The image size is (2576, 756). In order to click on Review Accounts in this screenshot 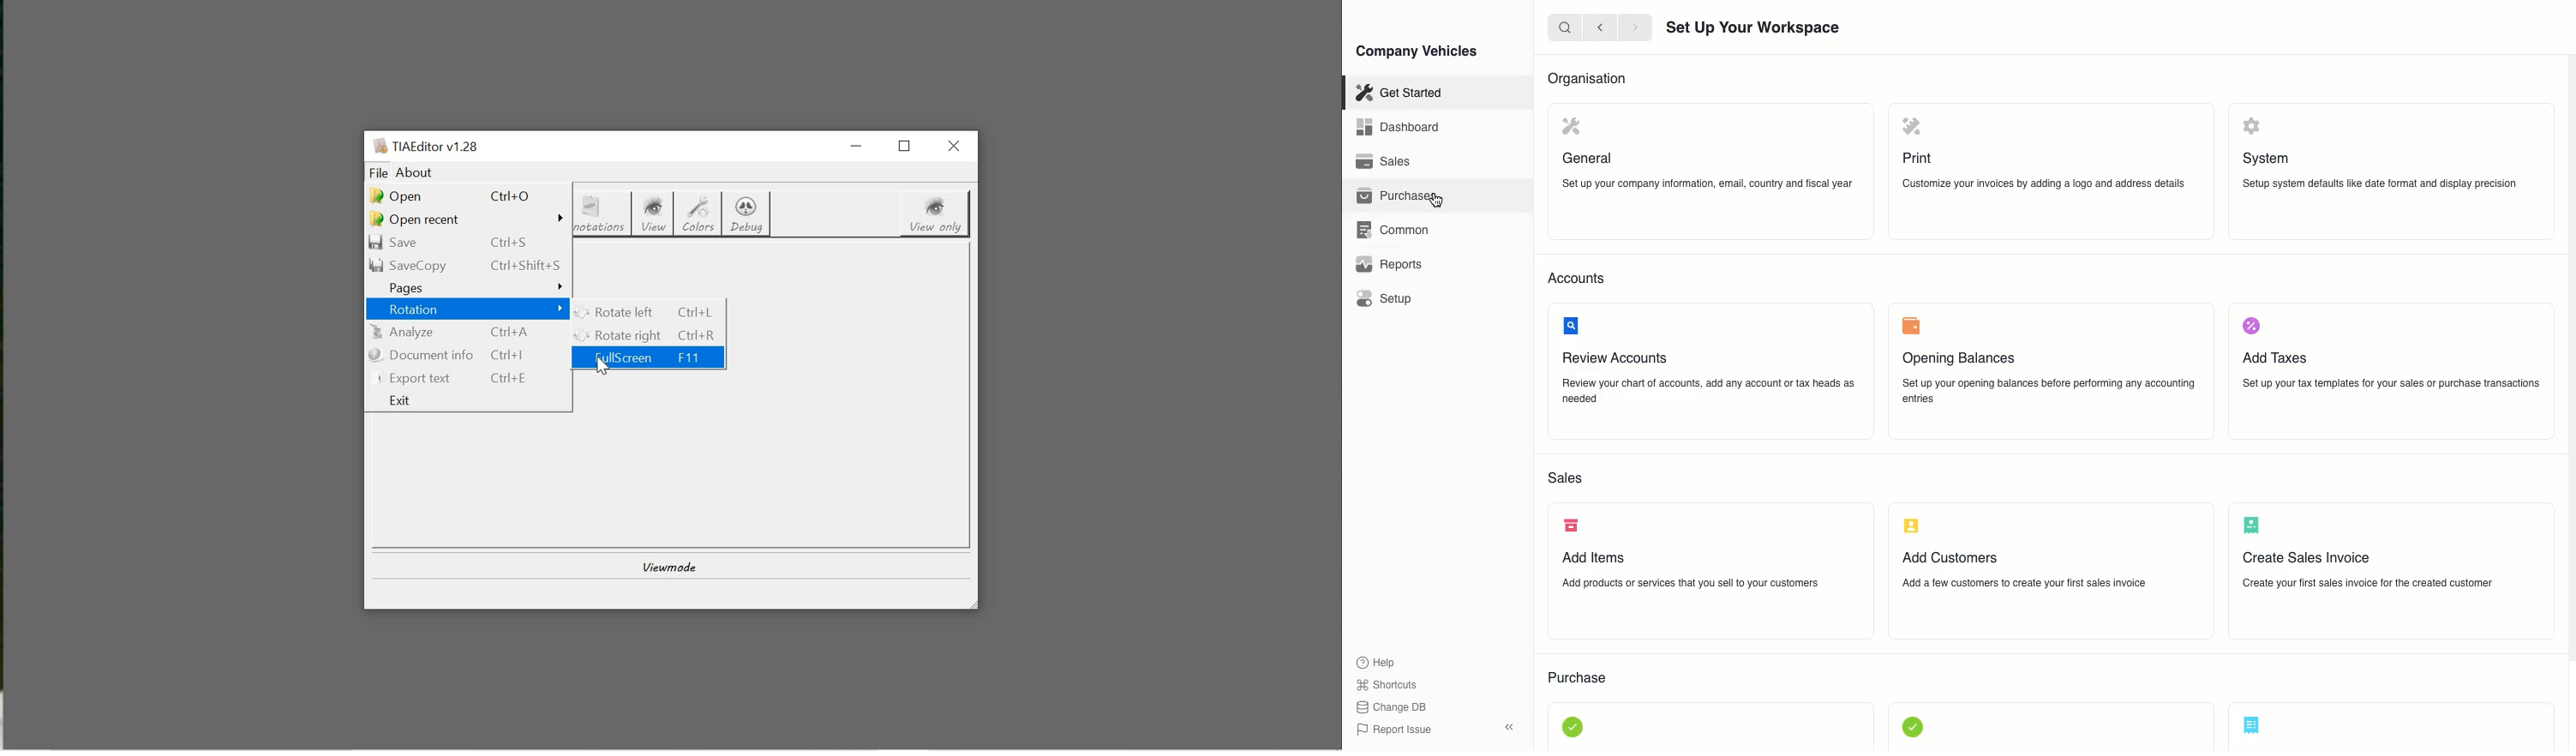, I will do `click(1613, 359)`.